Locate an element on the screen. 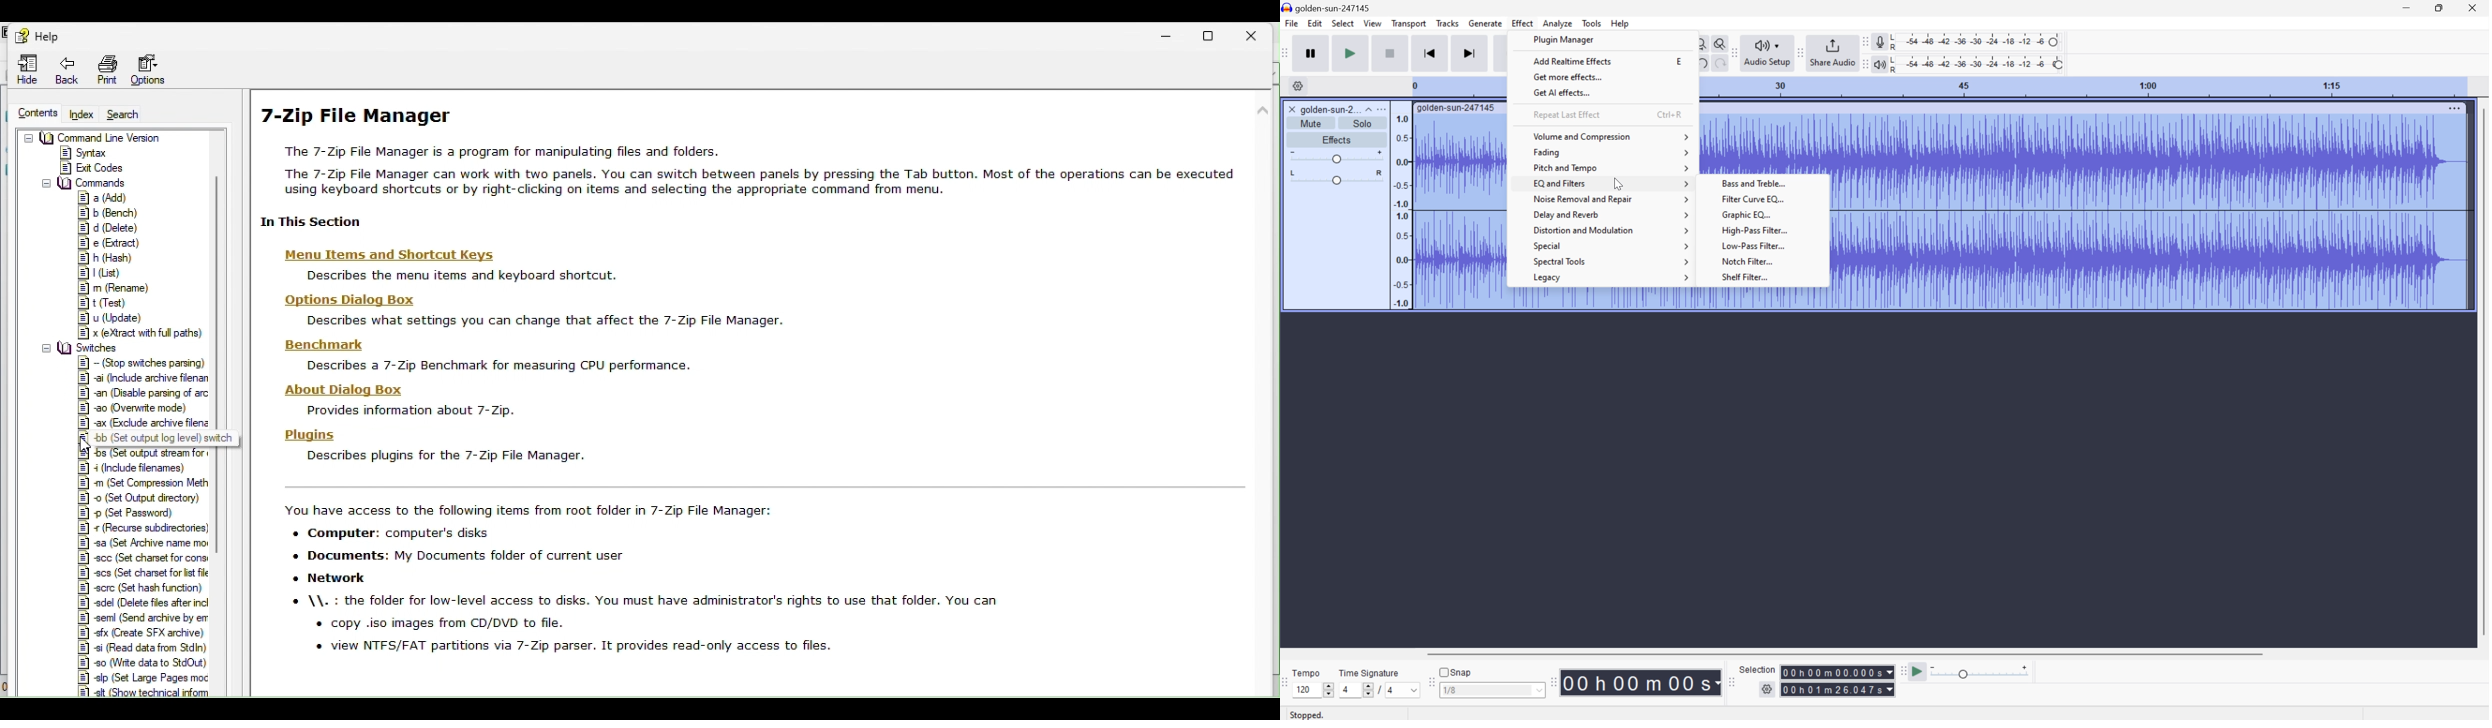 This screenshot has height=728, width=2492. =] 0s Det output stream for | is located at coordinates (164, 454).